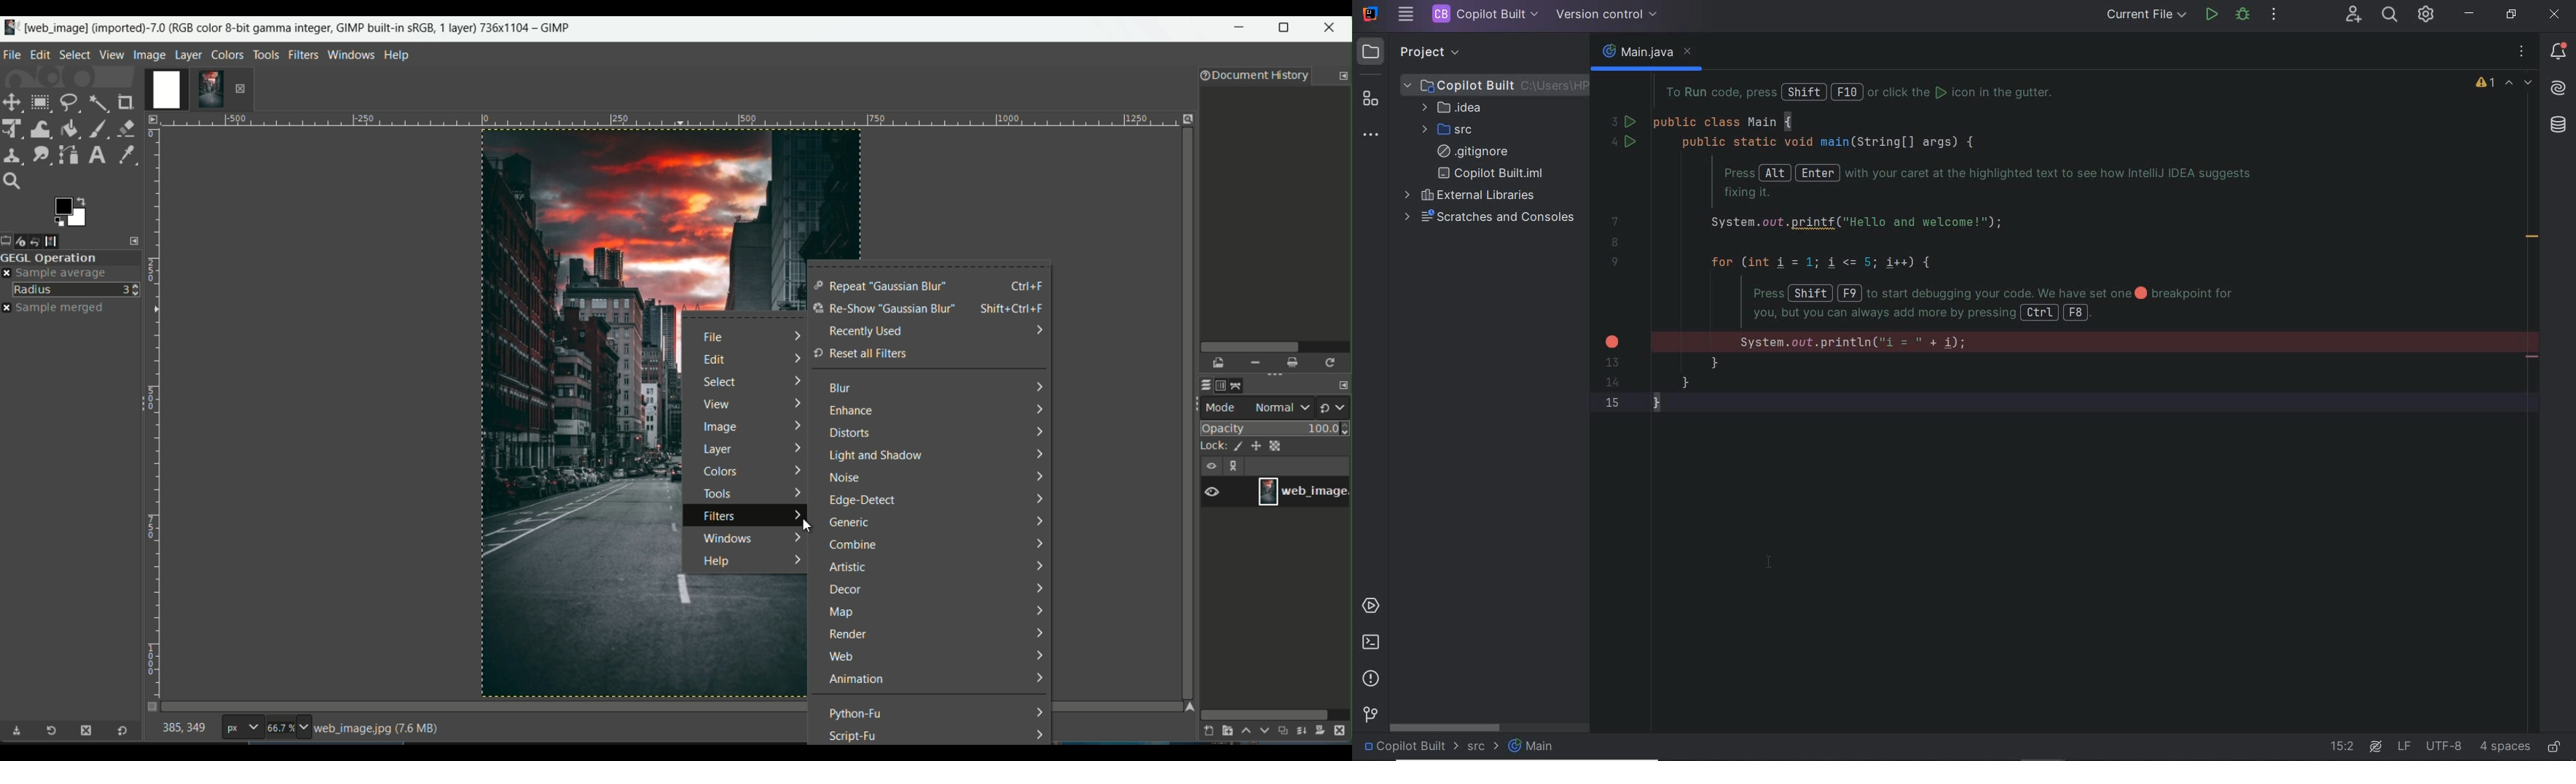 The image size is (2576, 784). Describe the element at coordinates (1612, 341) in the screenshot. I see `error` at that location.